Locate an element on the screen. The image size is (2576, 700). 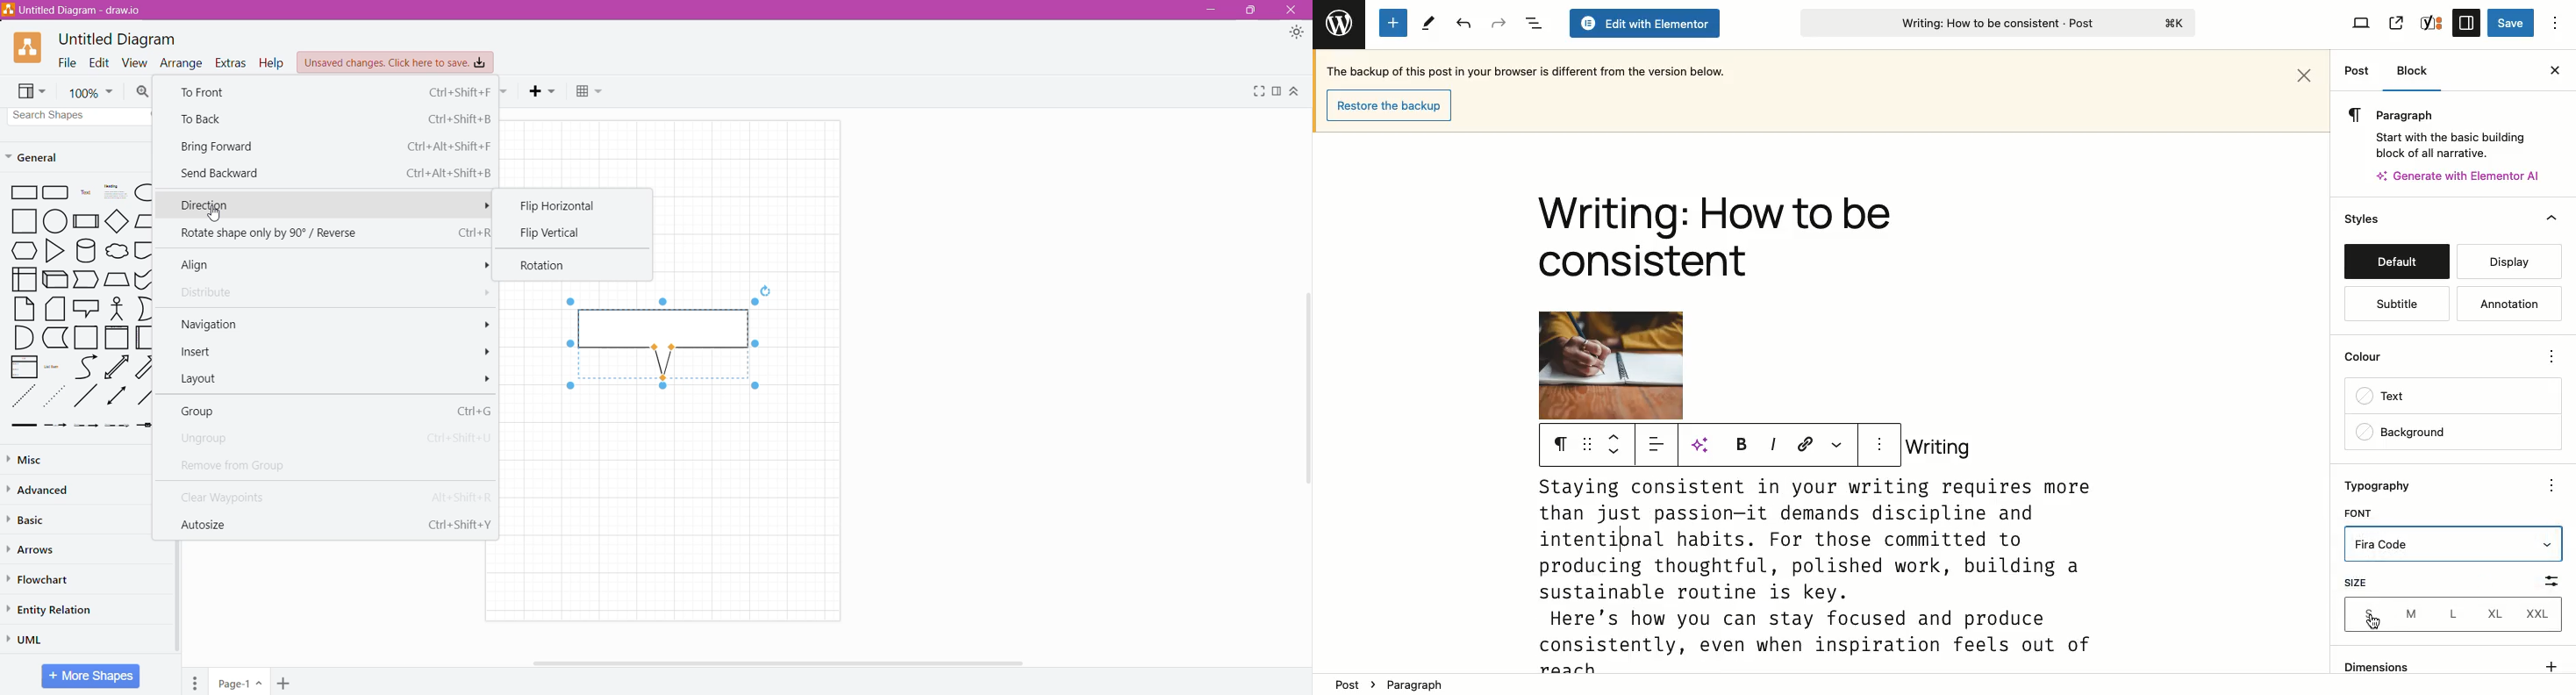
subprocess is located at coordinates (85, 221).